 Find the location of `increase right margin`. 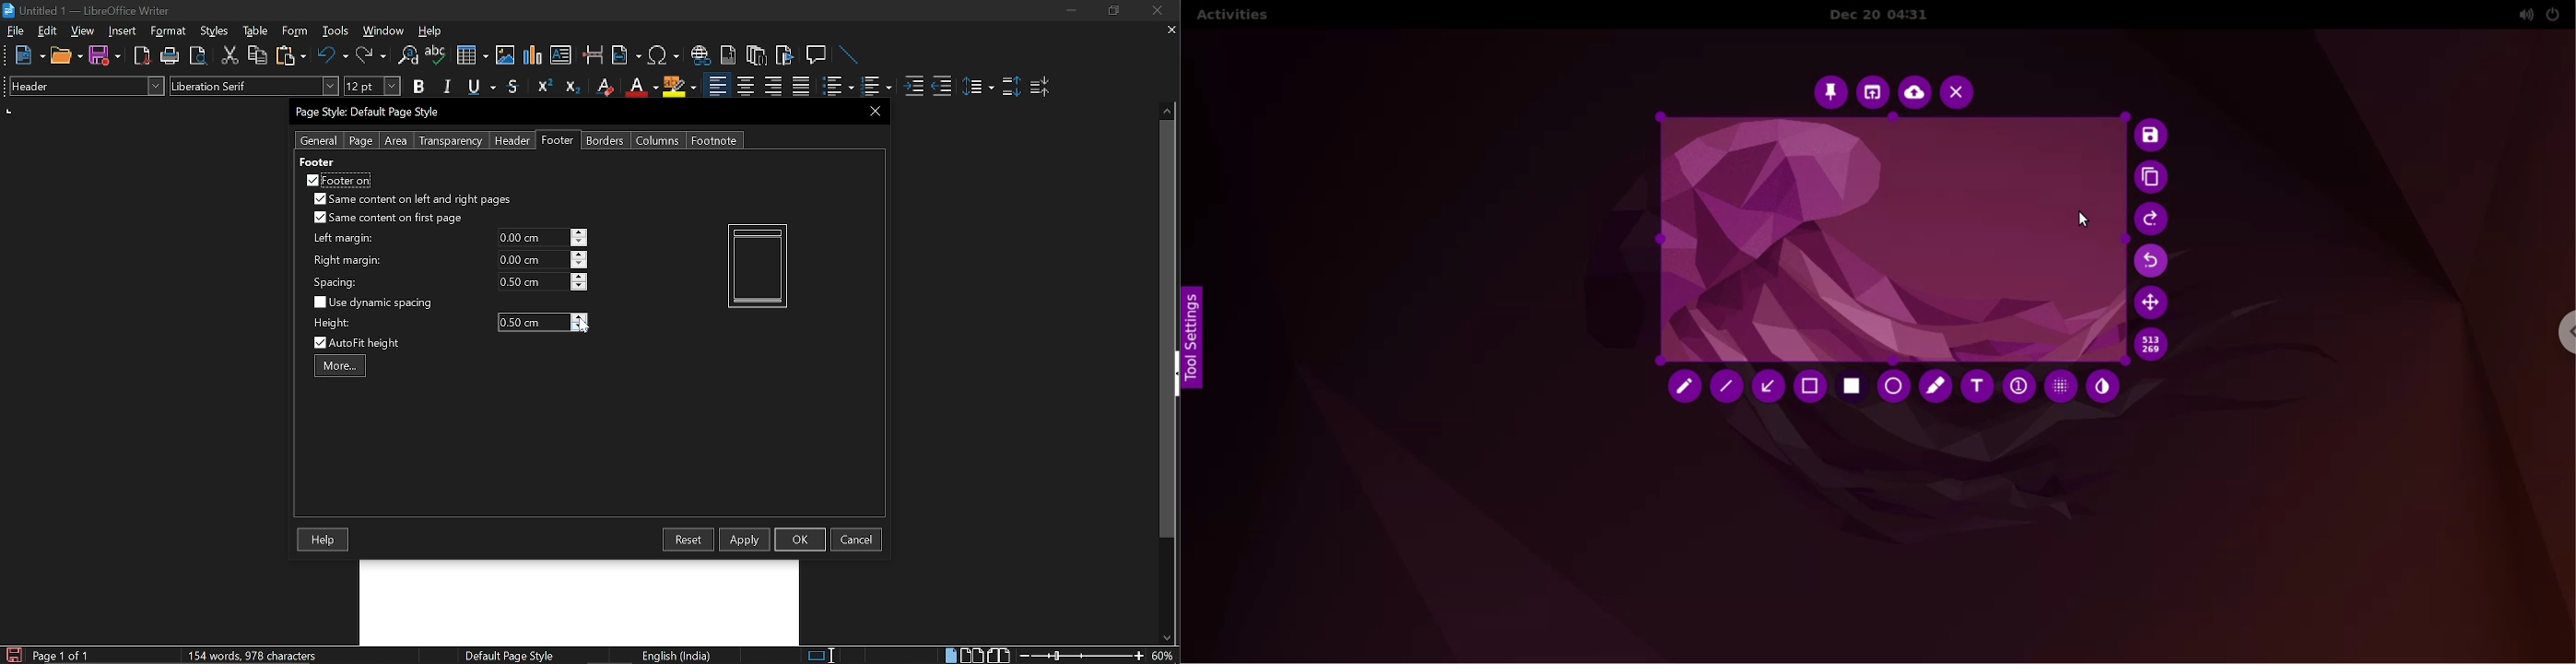

increase right margin is located at coordinates (580, 255).